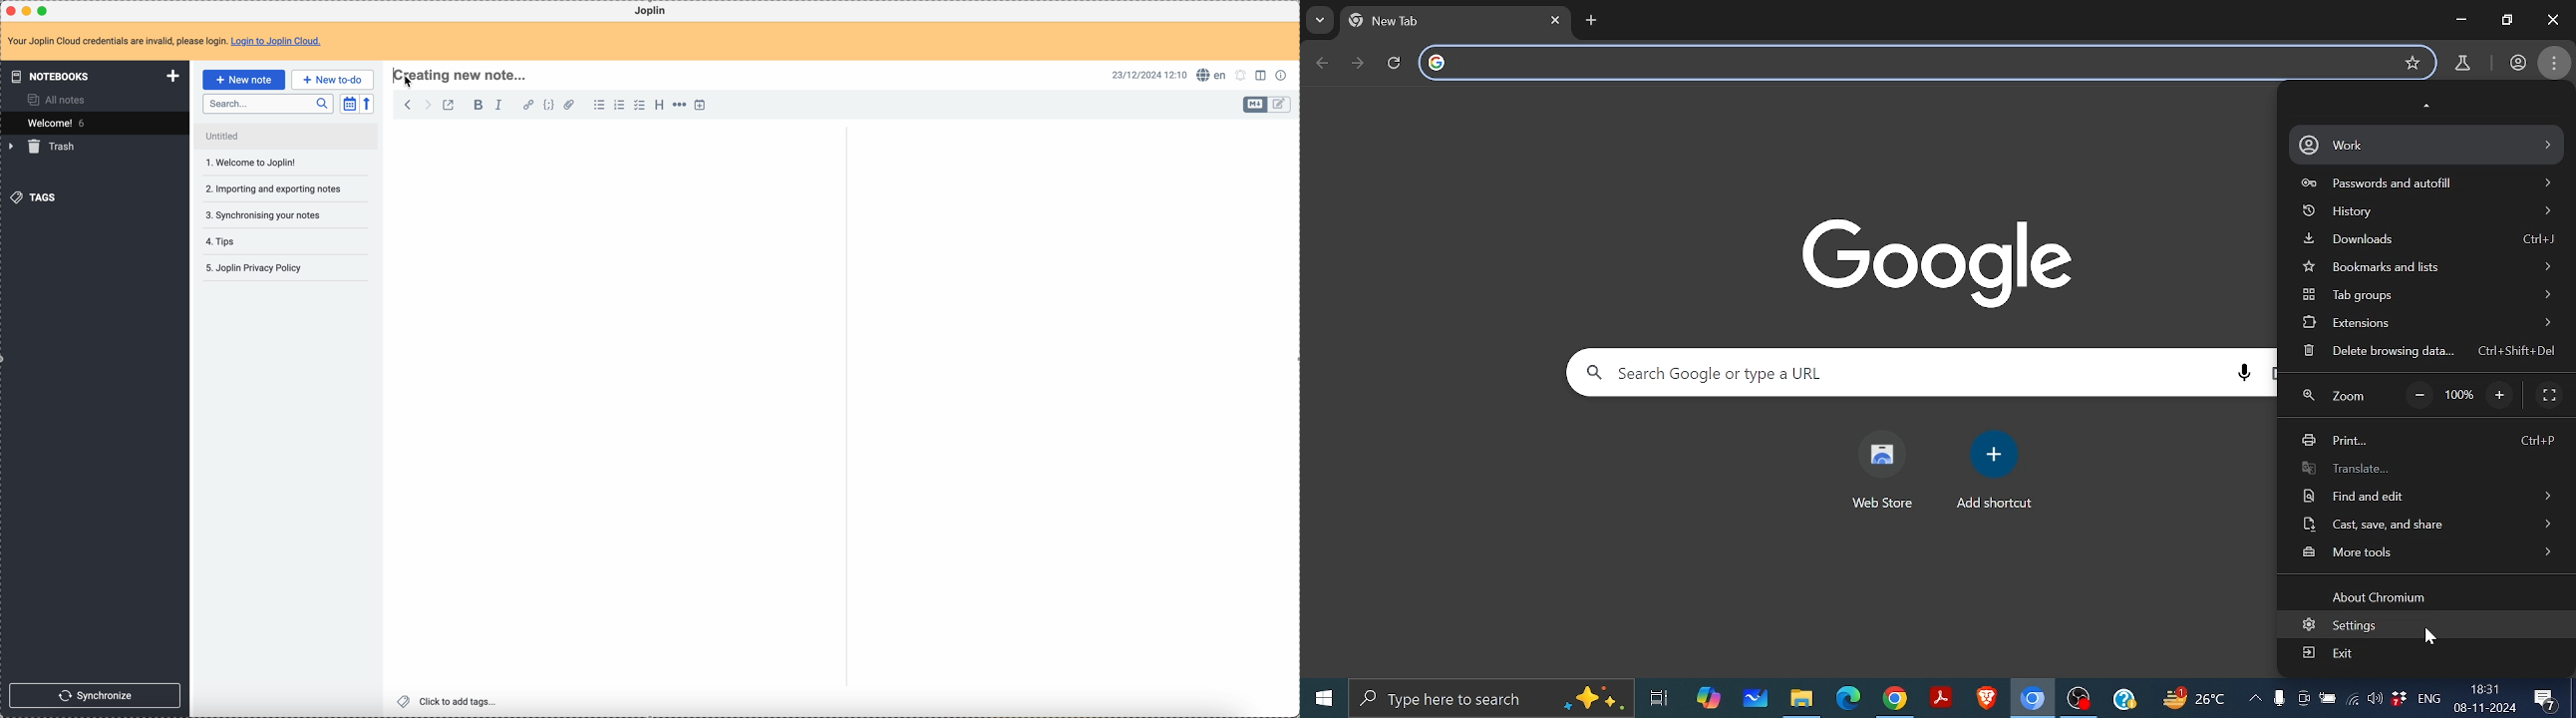  What do you see at coordinates (93, 76) in the screenshot?
I see `notebooks` at bounding box center [93, 76].